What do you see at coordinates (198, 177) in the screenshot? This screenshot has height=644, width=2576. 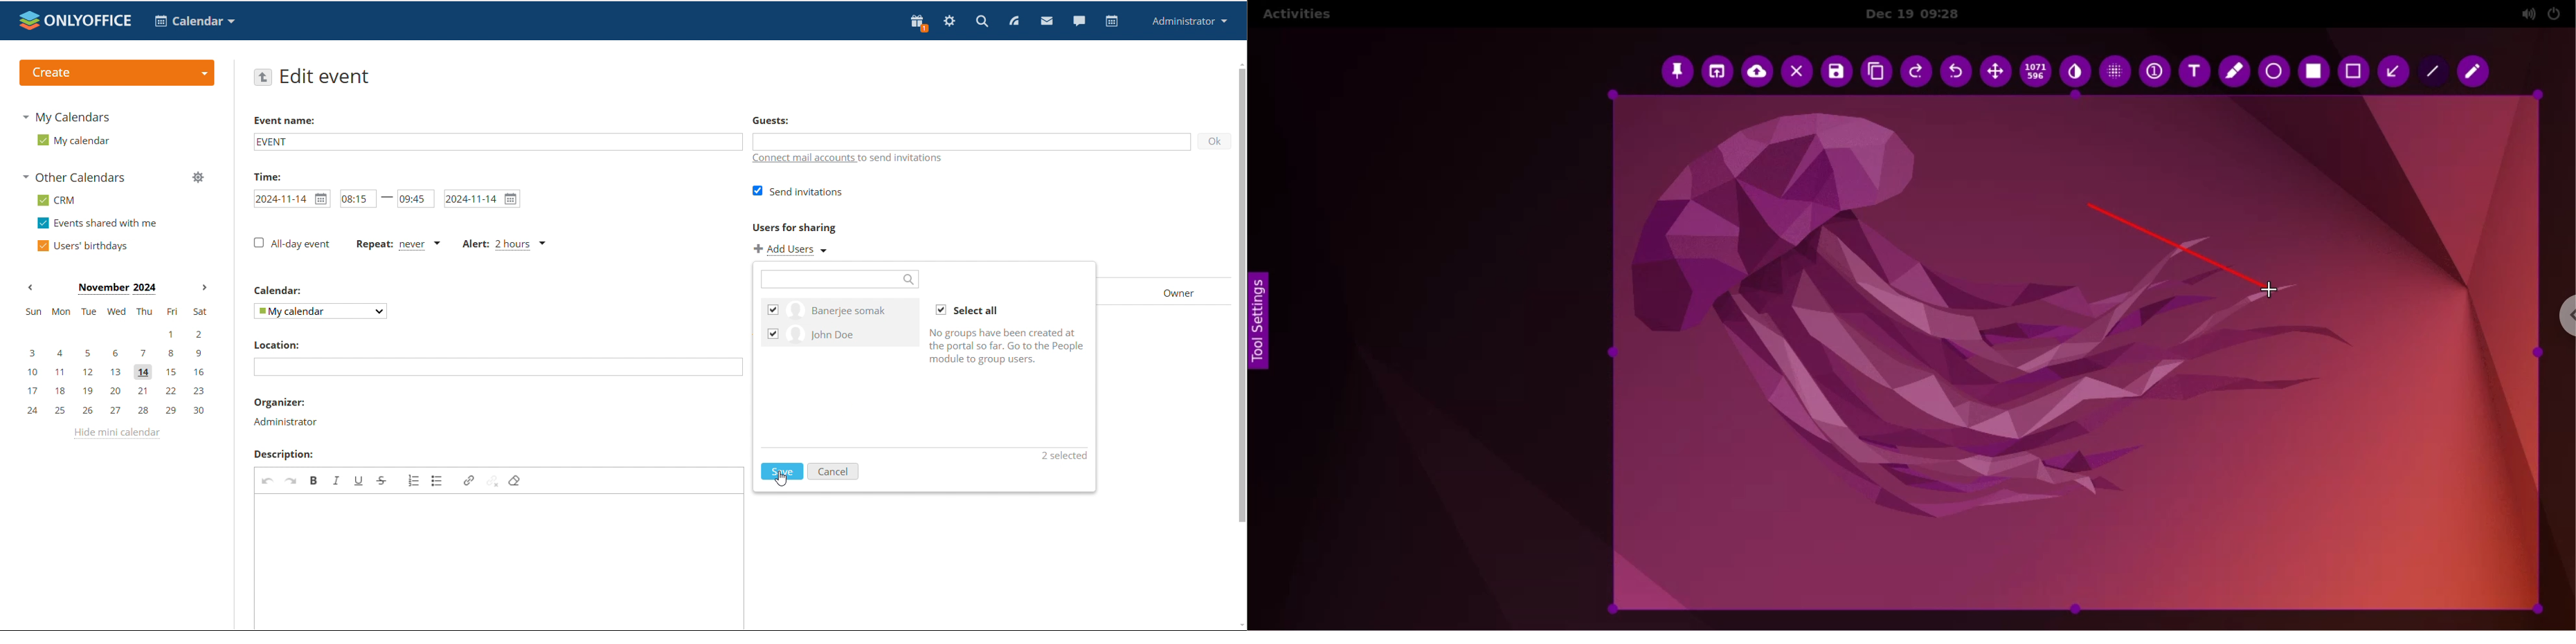 I see `manage` at bounding box center [198, 177].